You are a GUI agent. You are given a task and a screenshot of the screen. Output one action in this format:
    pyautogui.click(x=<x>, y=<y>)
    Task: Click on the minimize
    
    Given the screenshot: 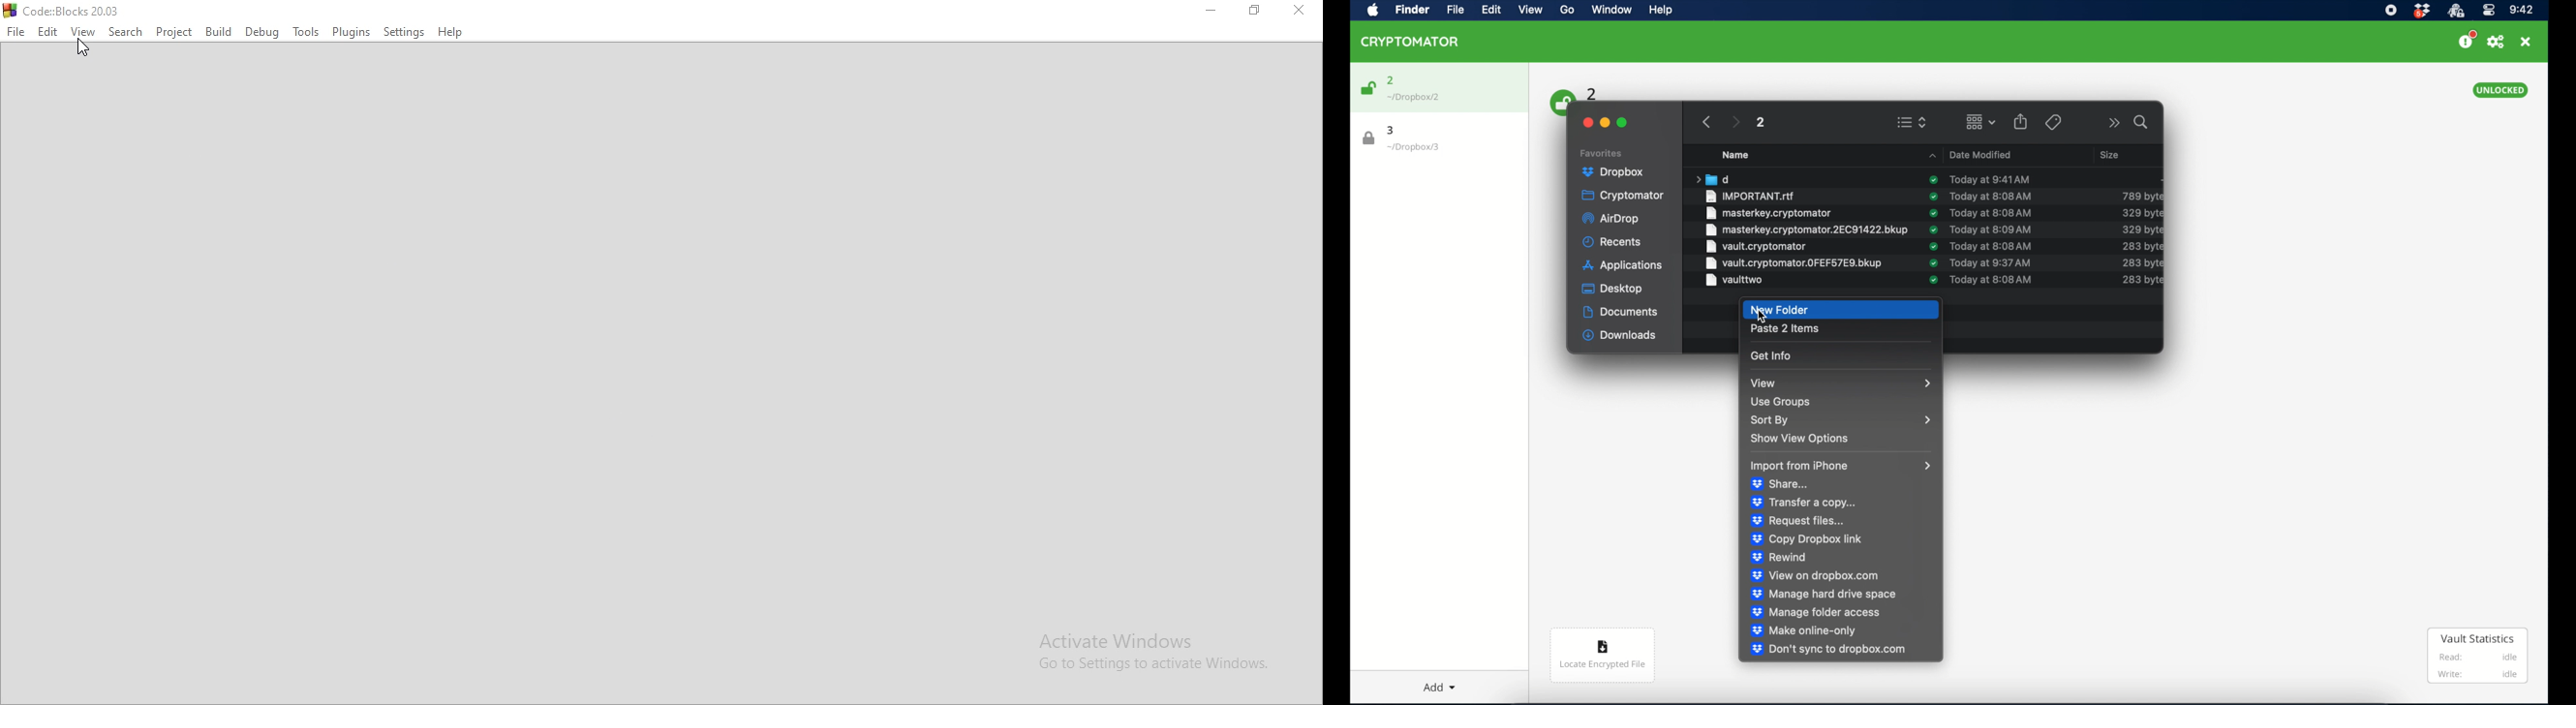 What is the action you would take?
    pyautogui.click(x=1605, y=123)
    